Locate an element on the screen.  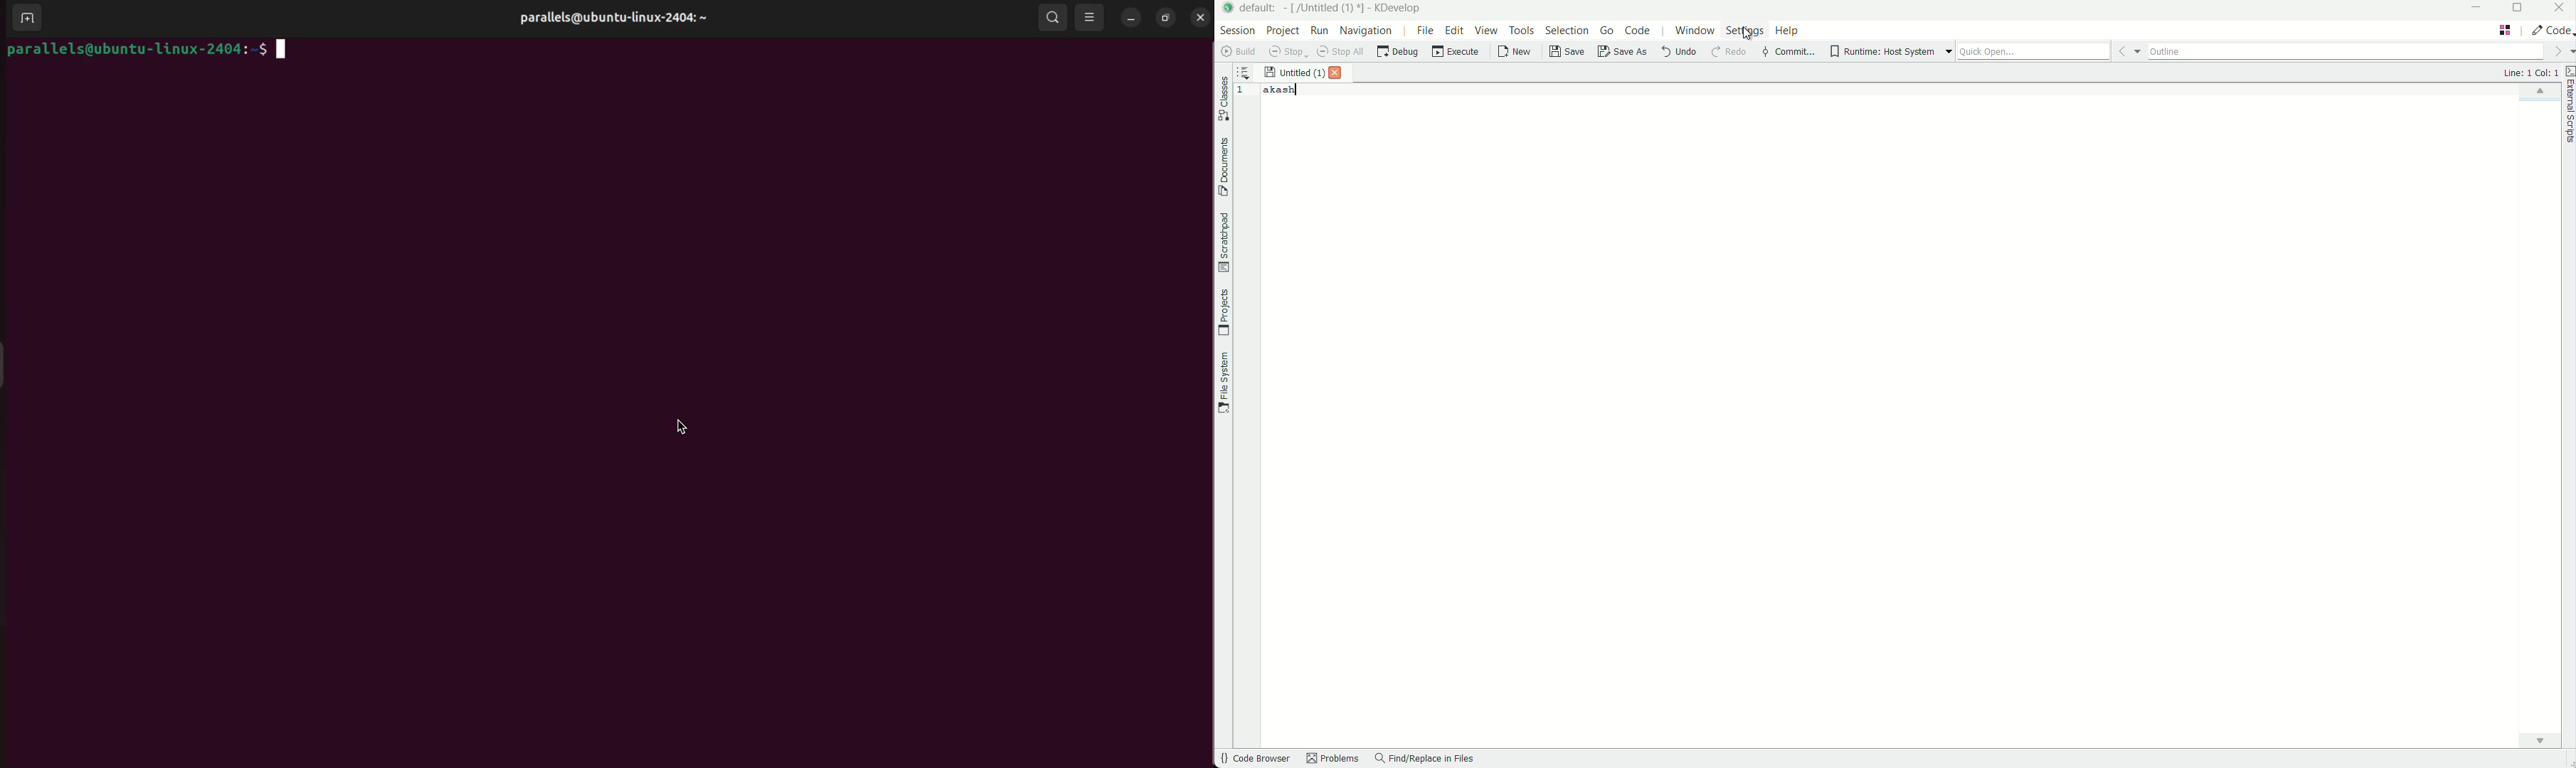
more options is located at coordinates (1949, 52).